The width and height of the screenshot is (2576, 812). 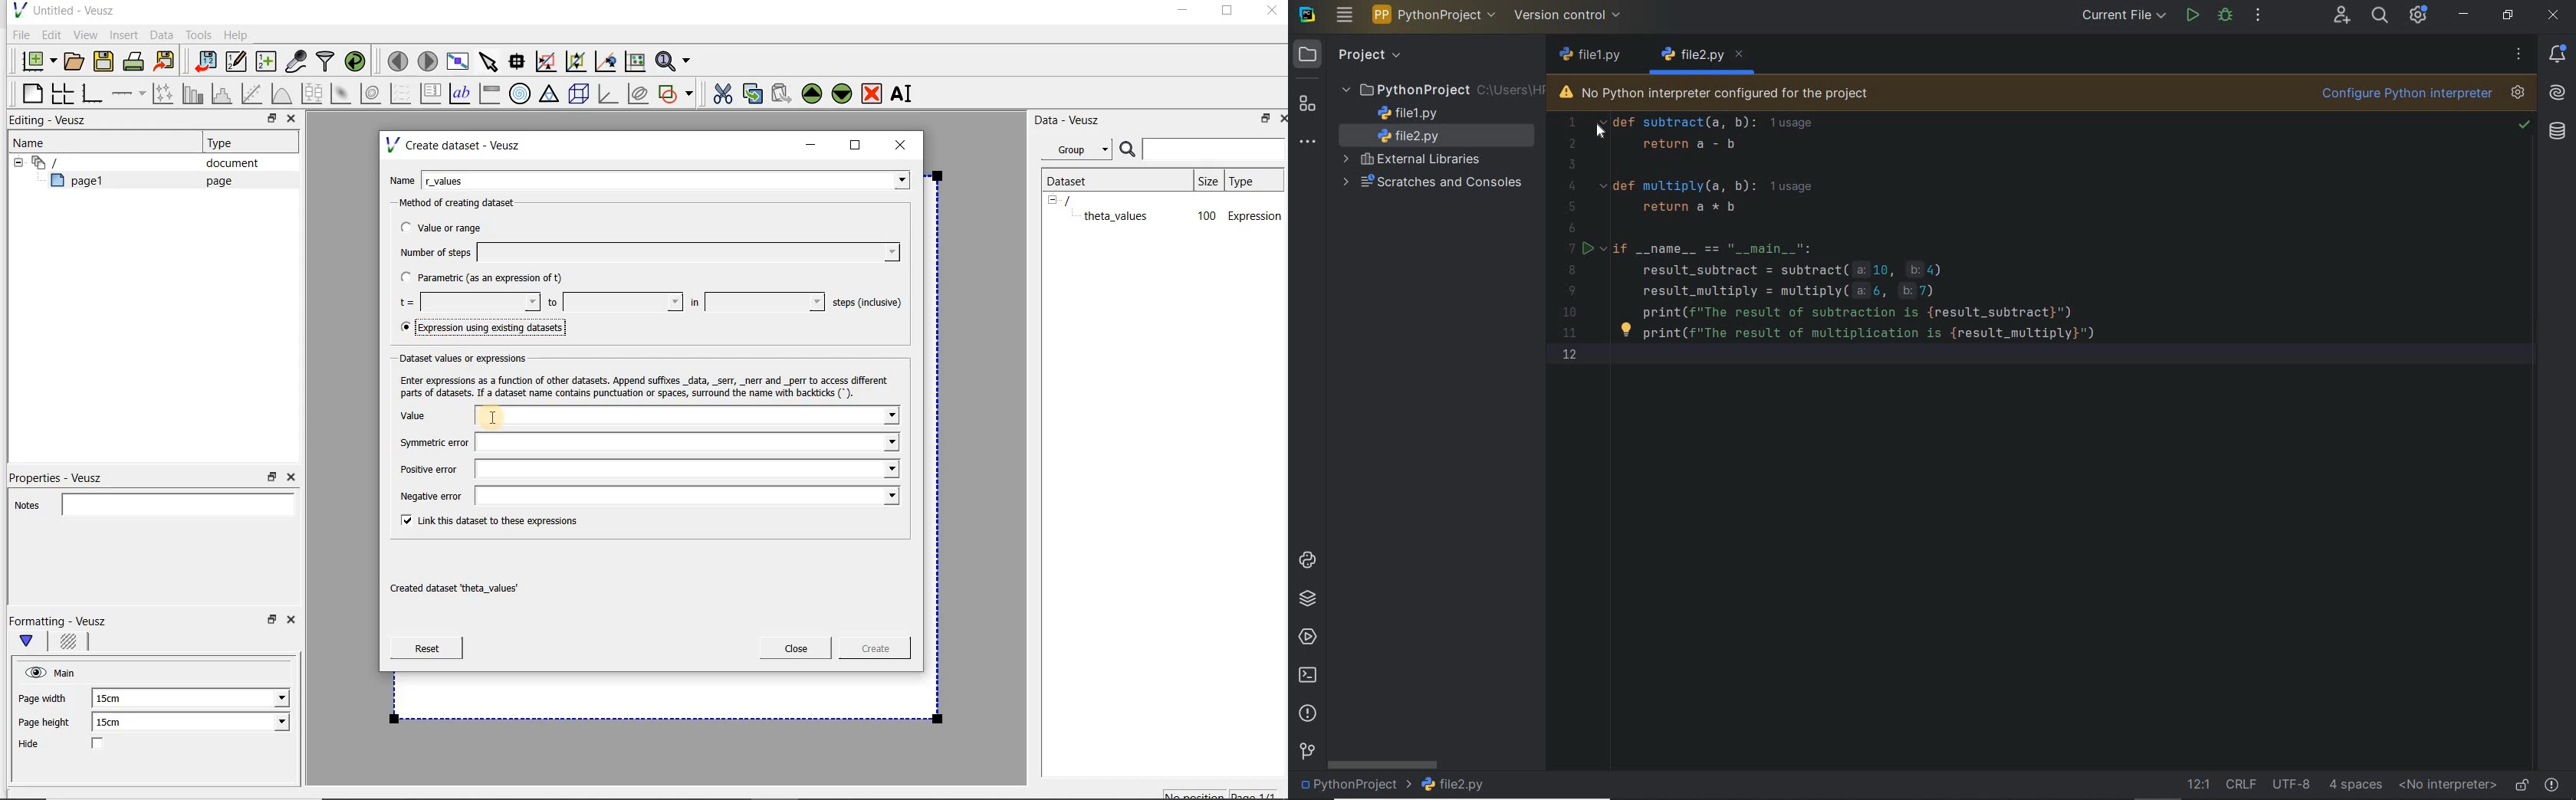 I want to click on blank page, so click(x=30, y=91).